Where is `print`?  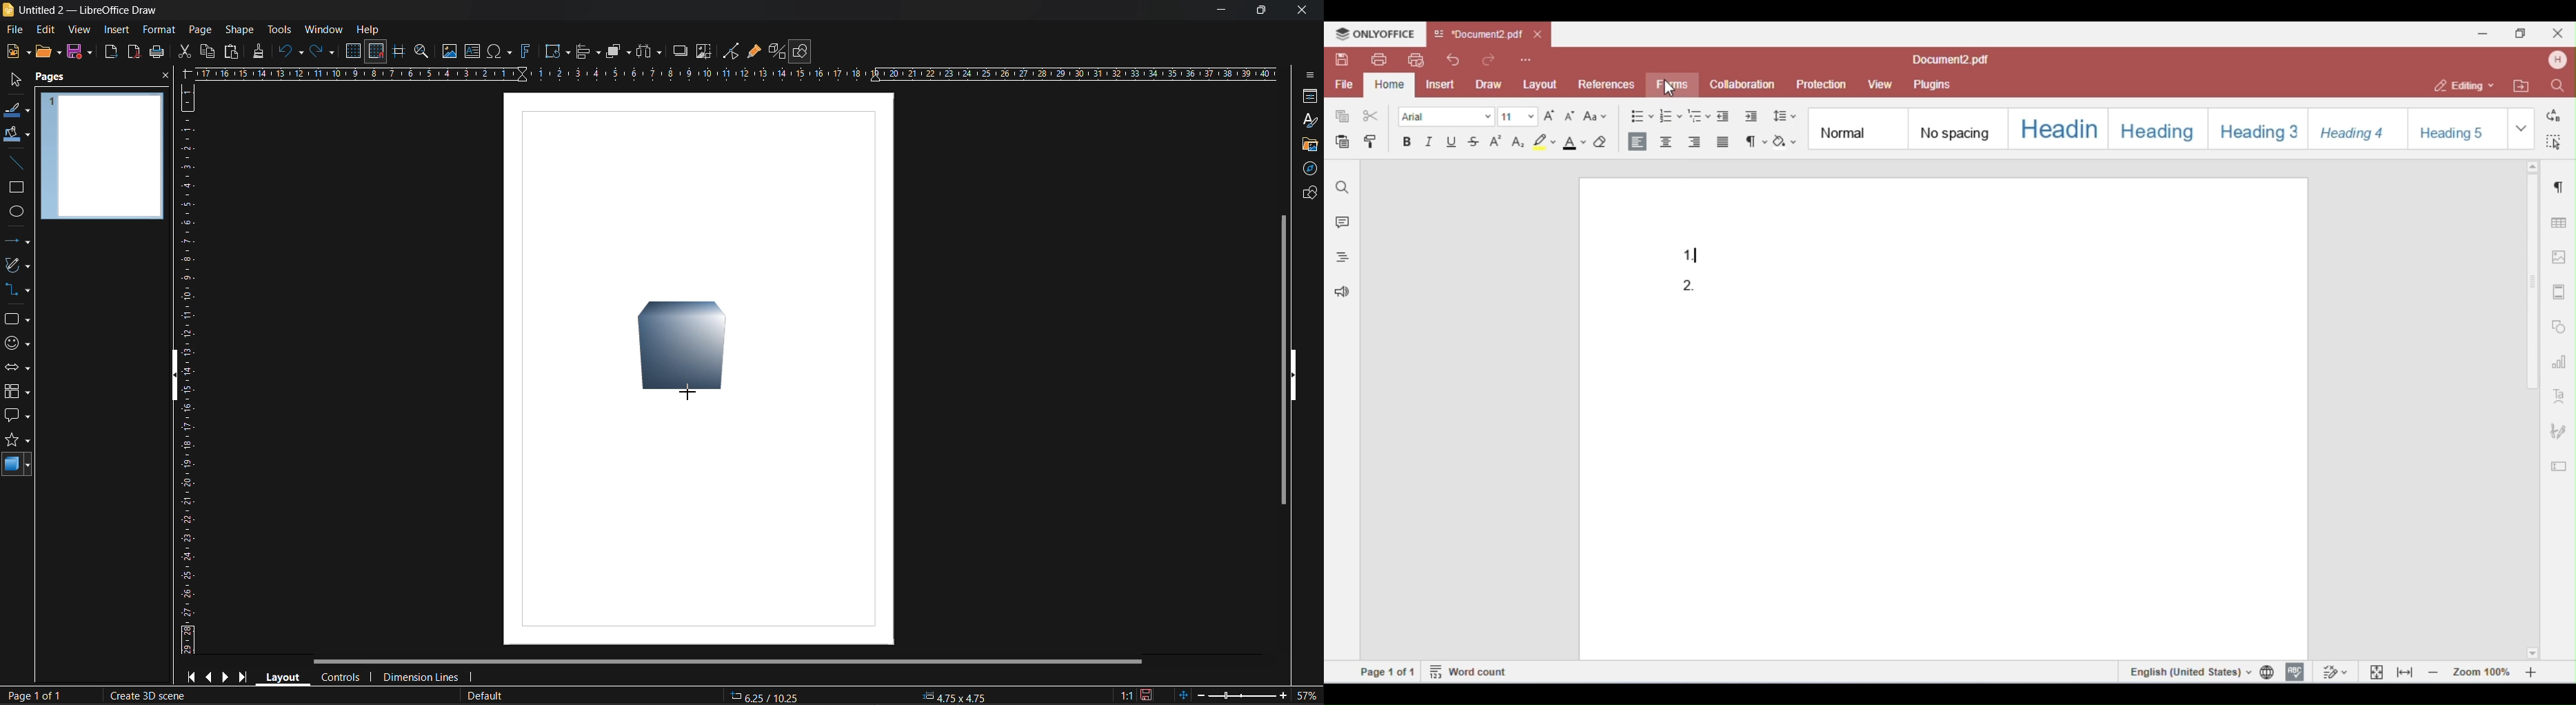
print is located at coordinates (157, 54).